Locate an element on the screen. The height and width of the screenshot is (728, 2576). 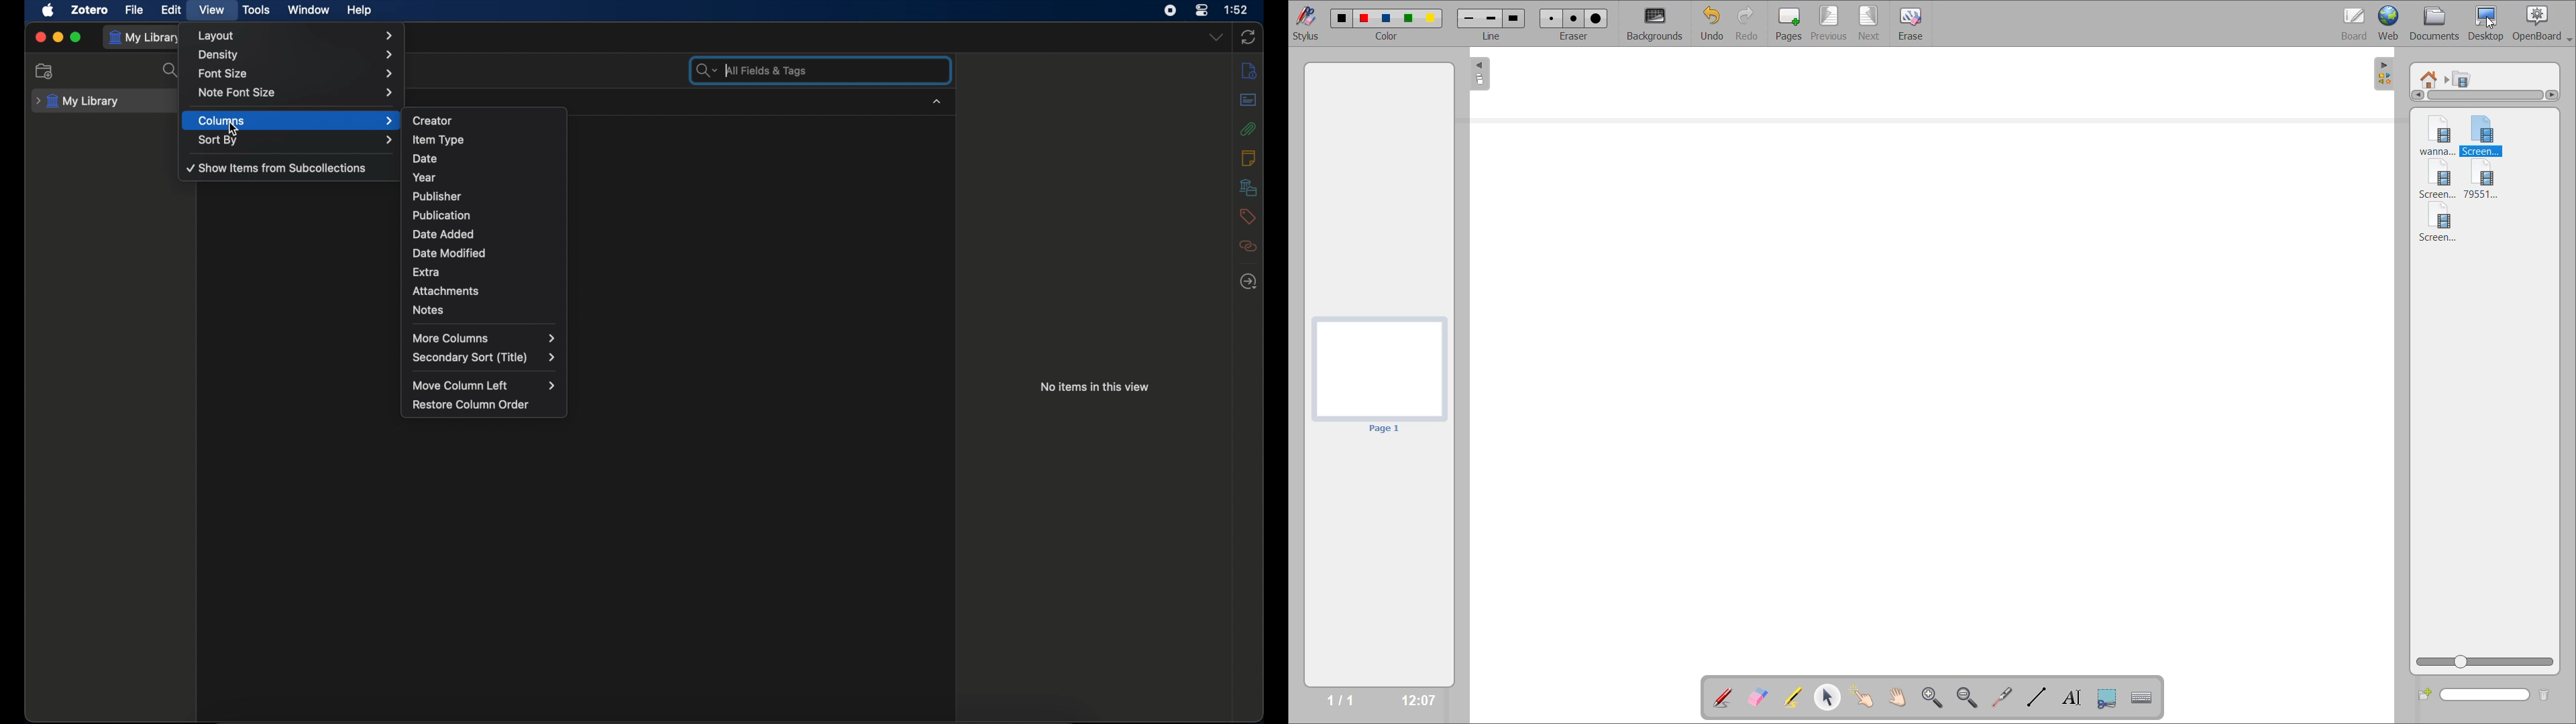
date modified is located at coordinates (451, 253).